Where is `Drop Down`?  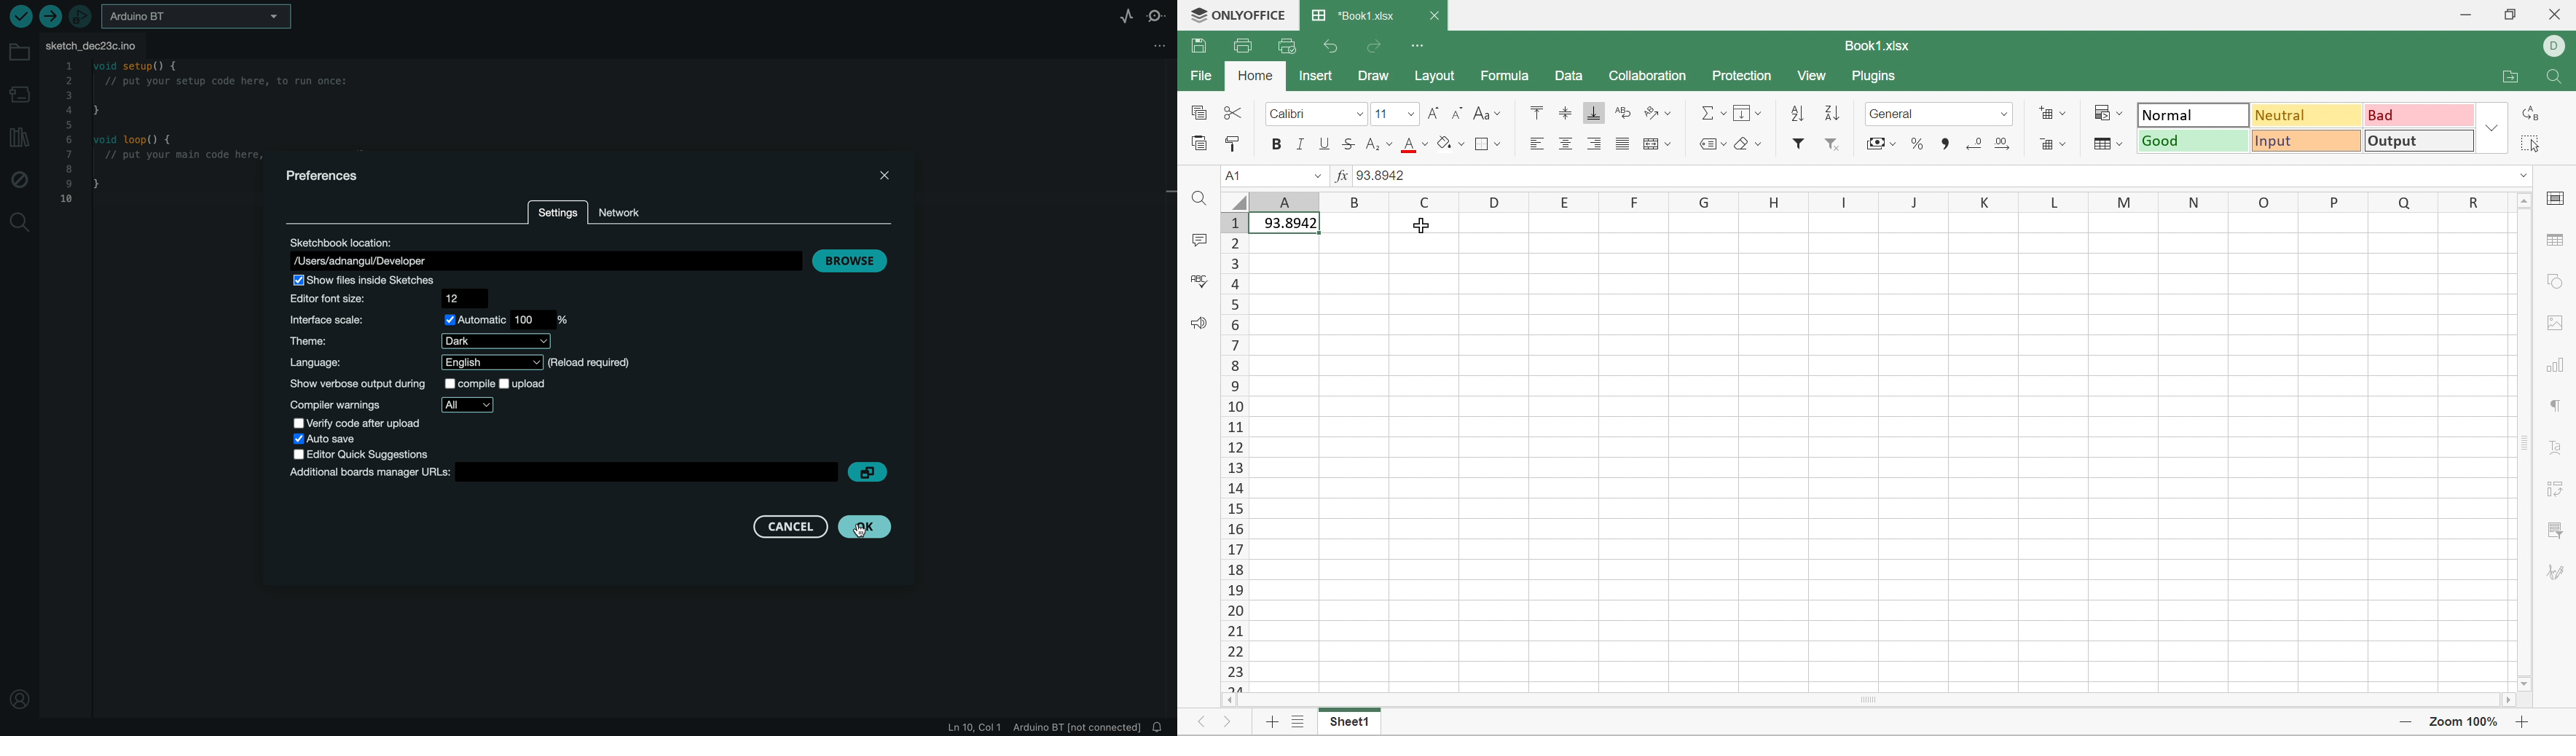
Drop Down is located at coordinates (1410, 113).